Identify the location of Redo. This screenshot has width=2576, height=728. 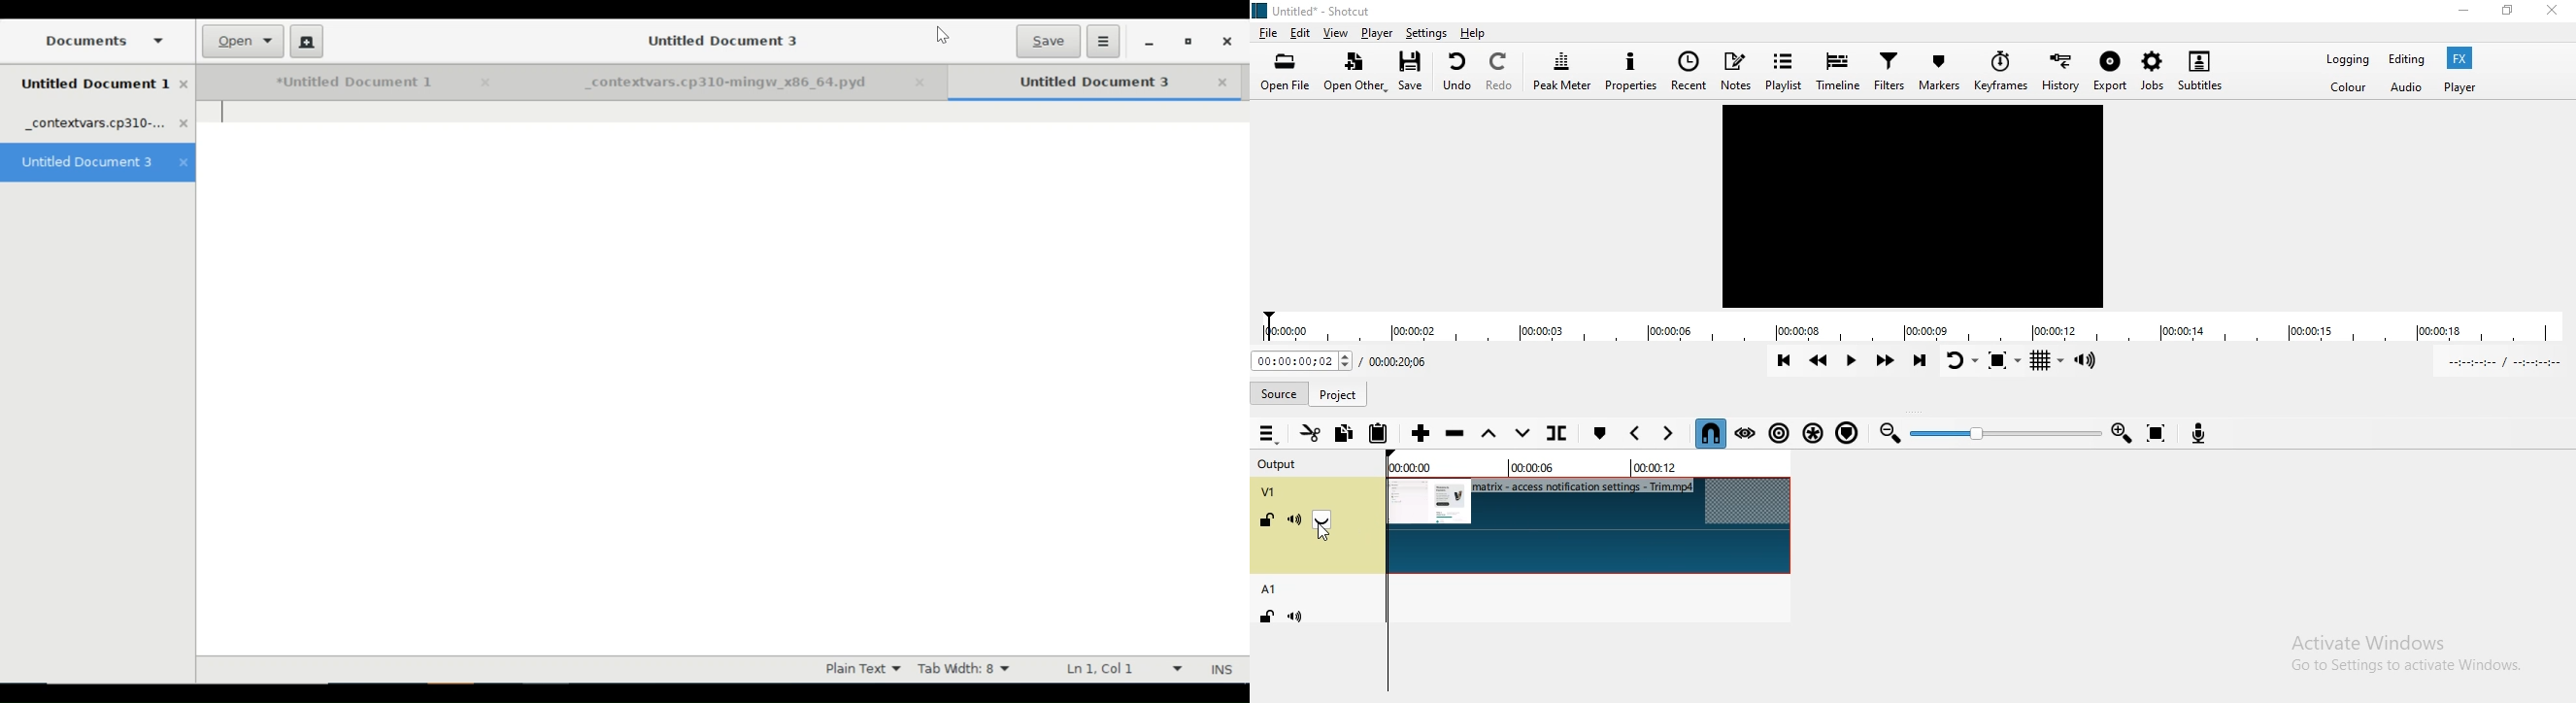
(1502, 71).